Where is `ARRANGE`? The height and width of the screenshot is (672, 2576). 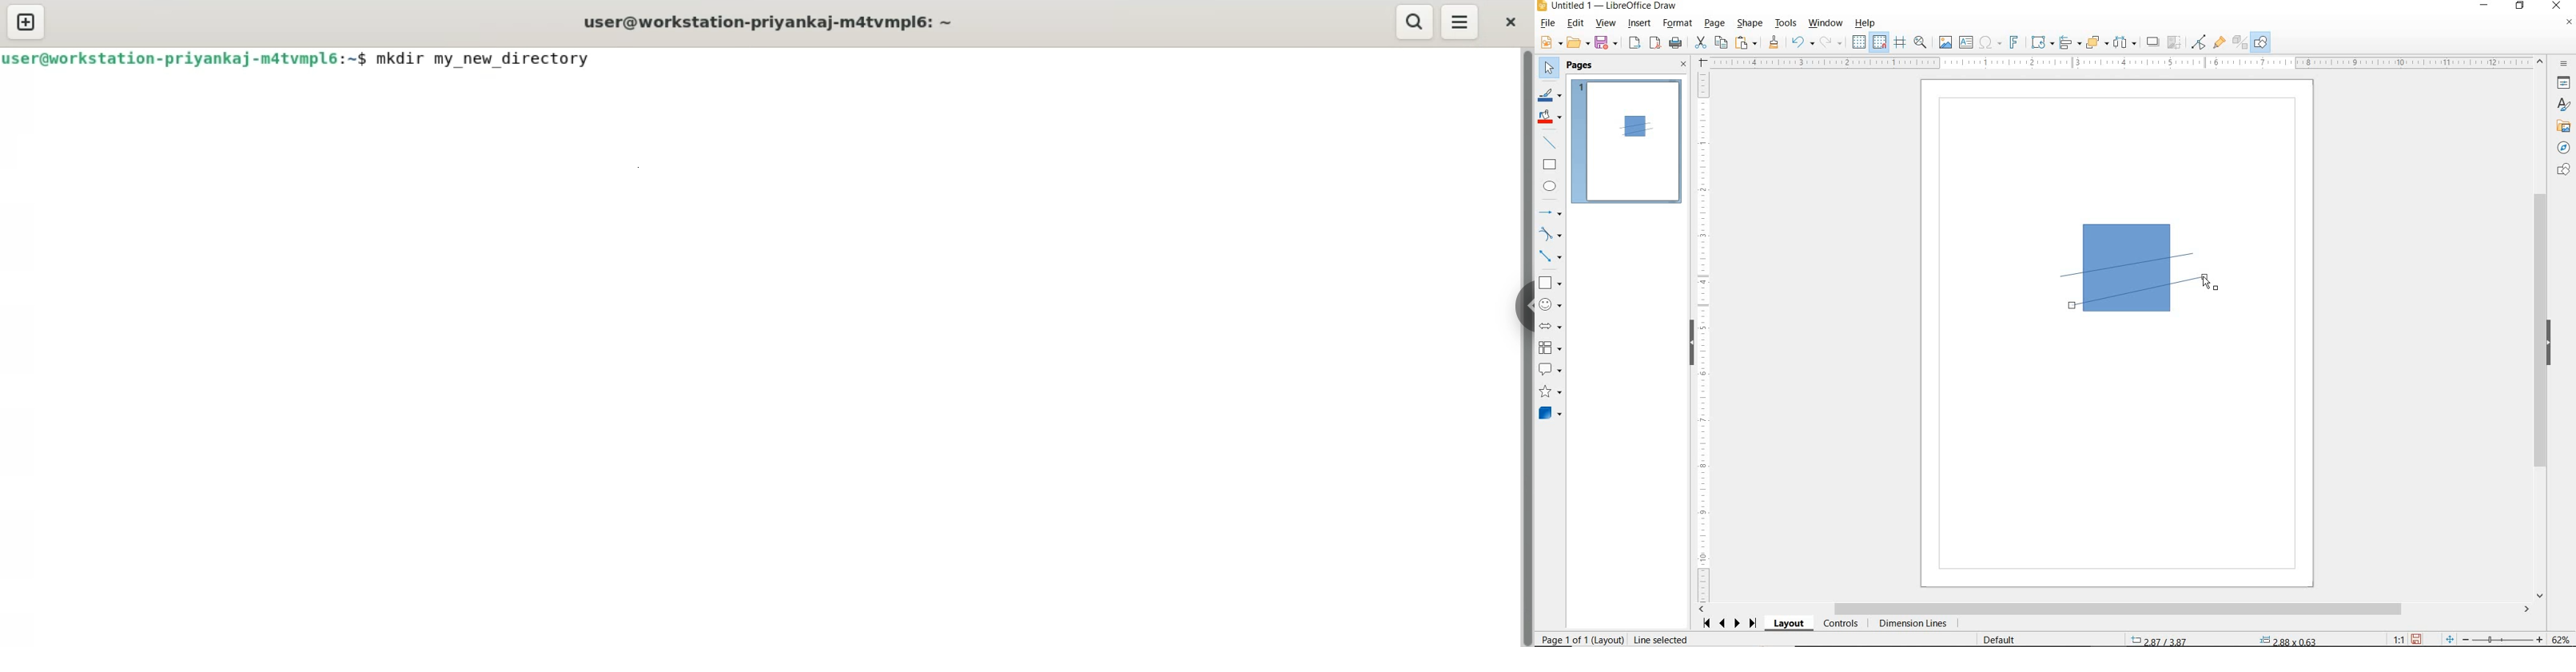
ARRANGE is located at coordinates (2098, 42).